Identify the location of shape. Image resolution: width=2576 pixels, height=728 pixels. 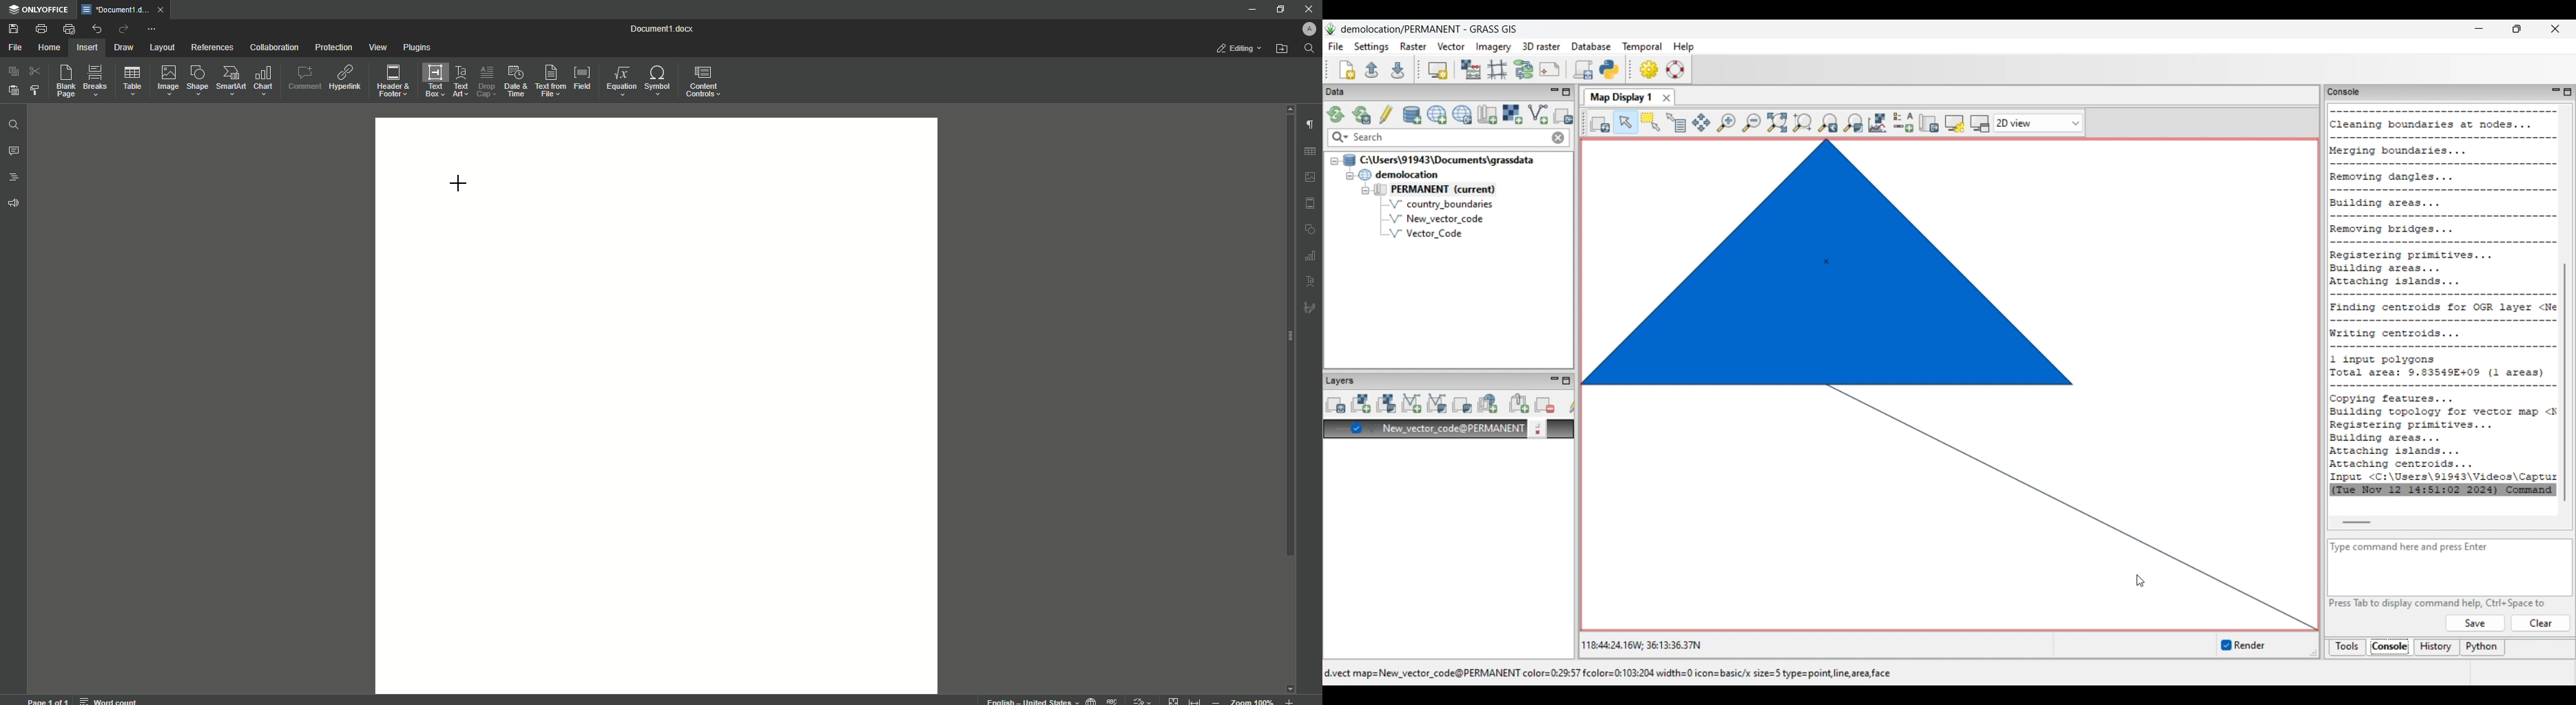
(1310, 230).